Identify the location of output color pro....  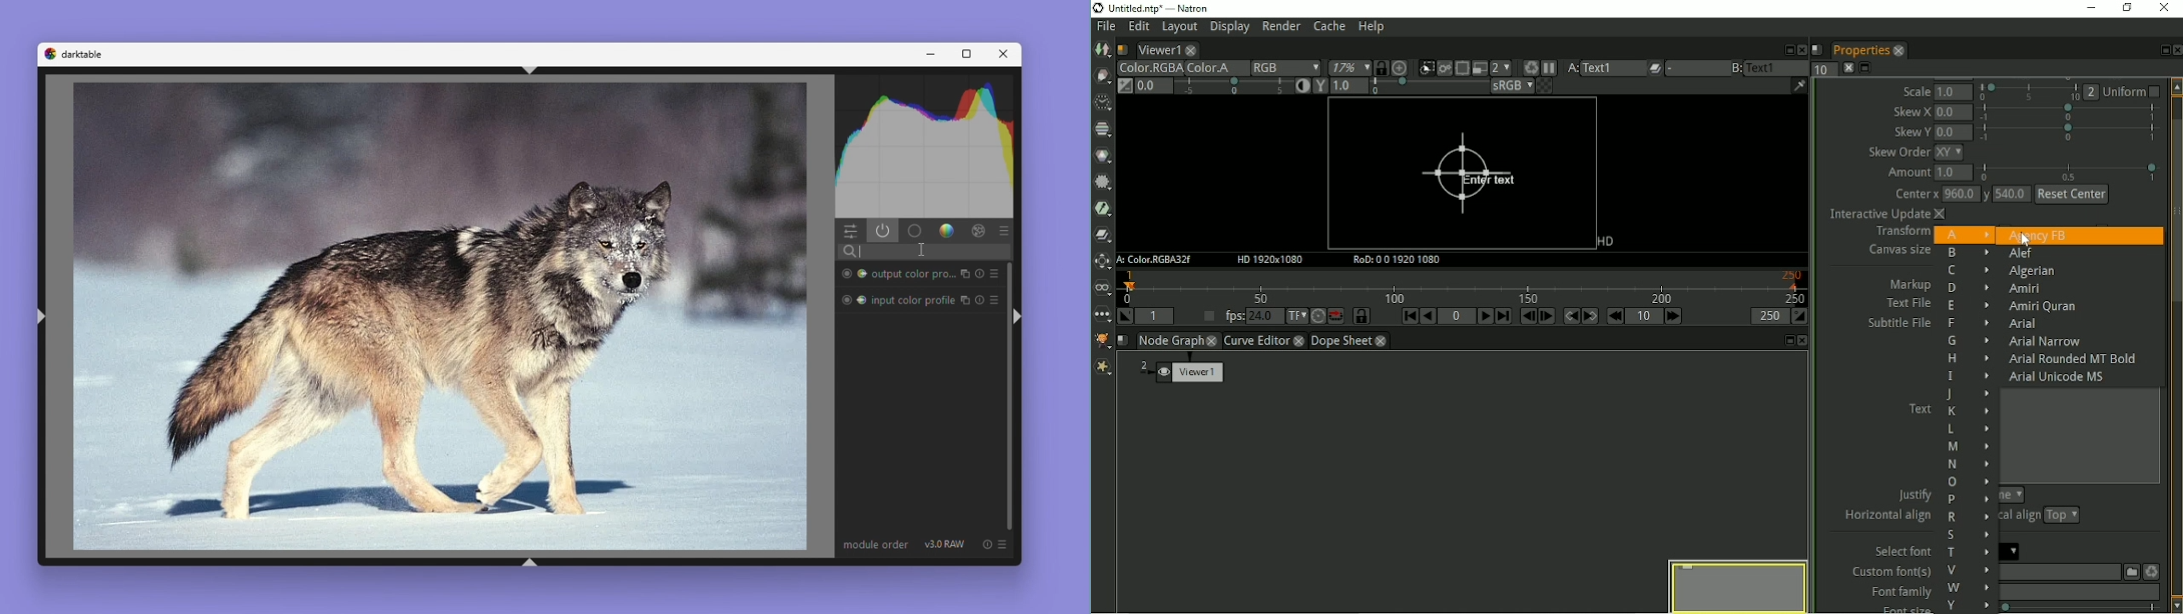
(915, 274).